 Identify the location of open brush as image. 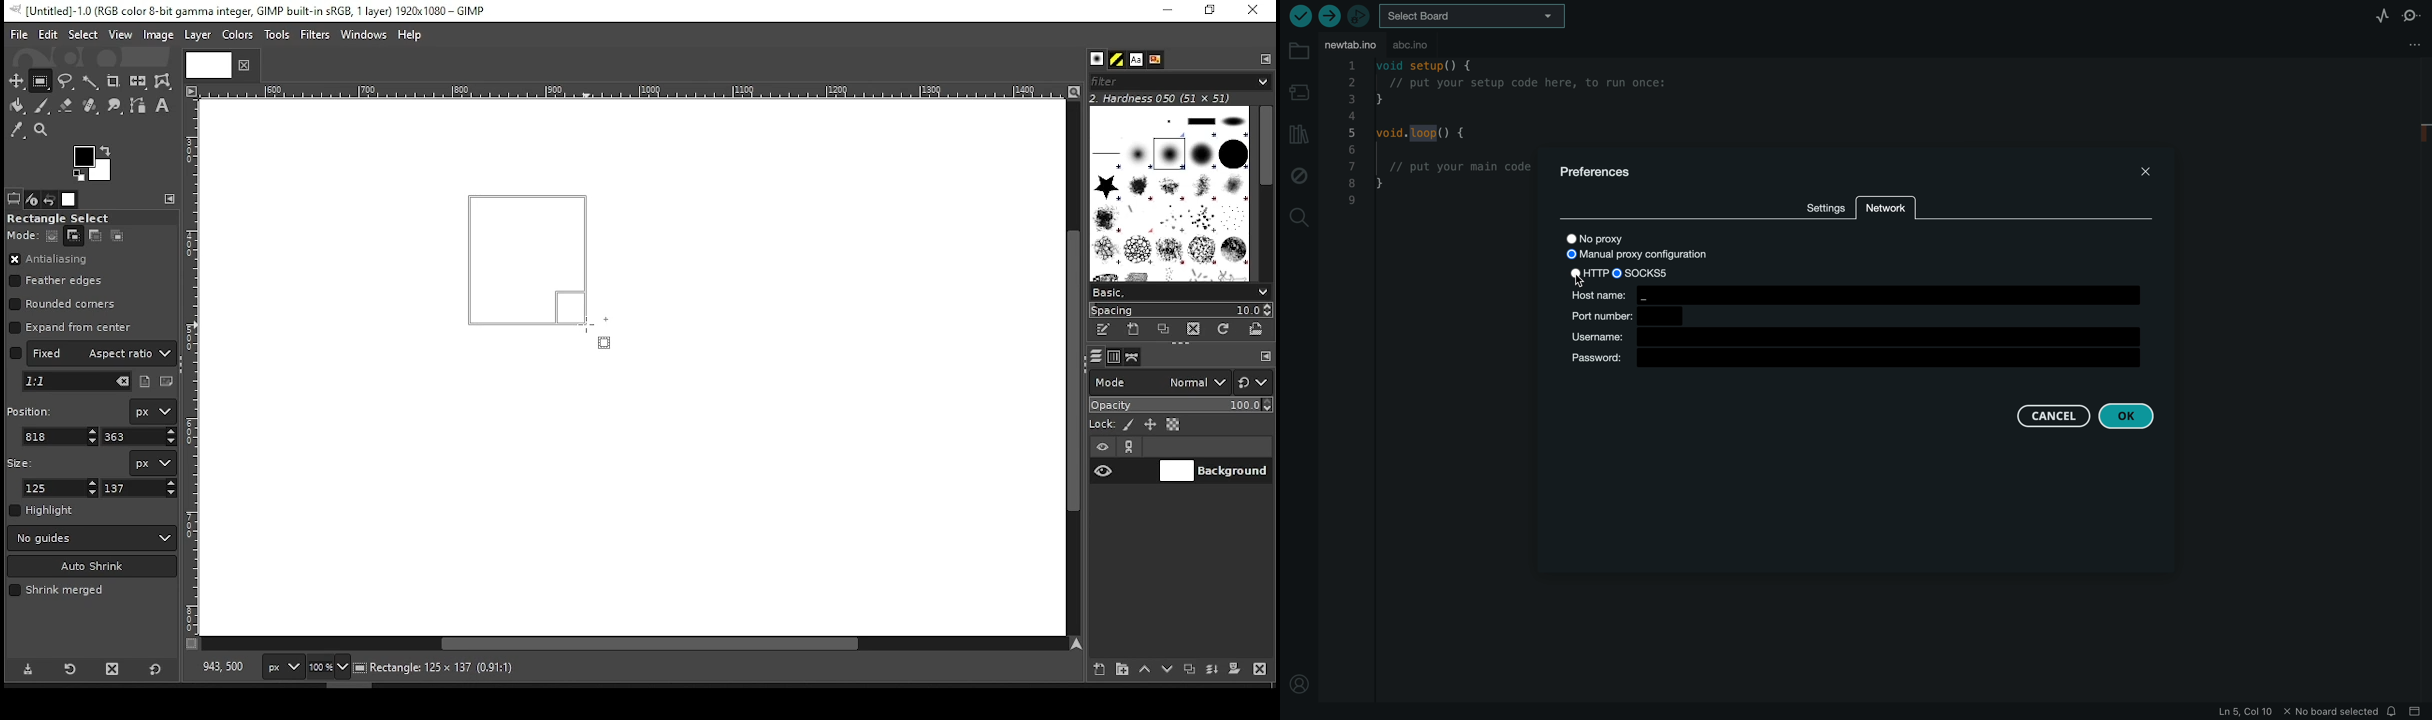
(1257, 329).